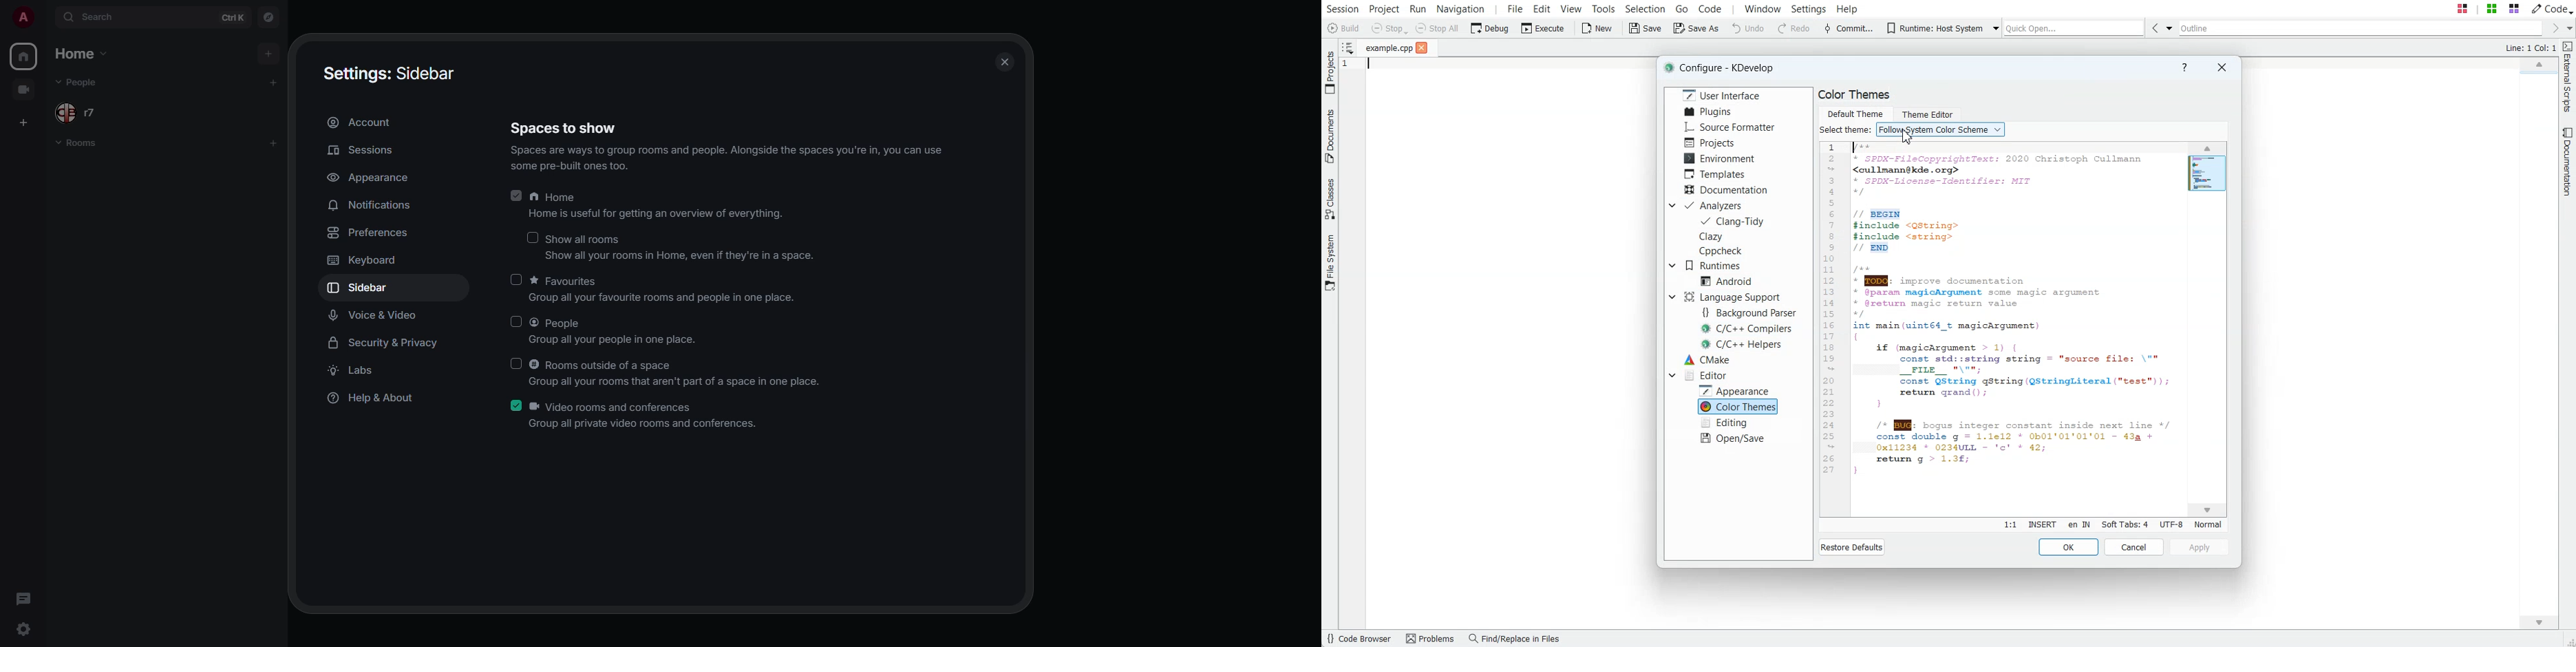 This screenshot has width=2576, height=672. I want to click on enabled, so click(516, 407).